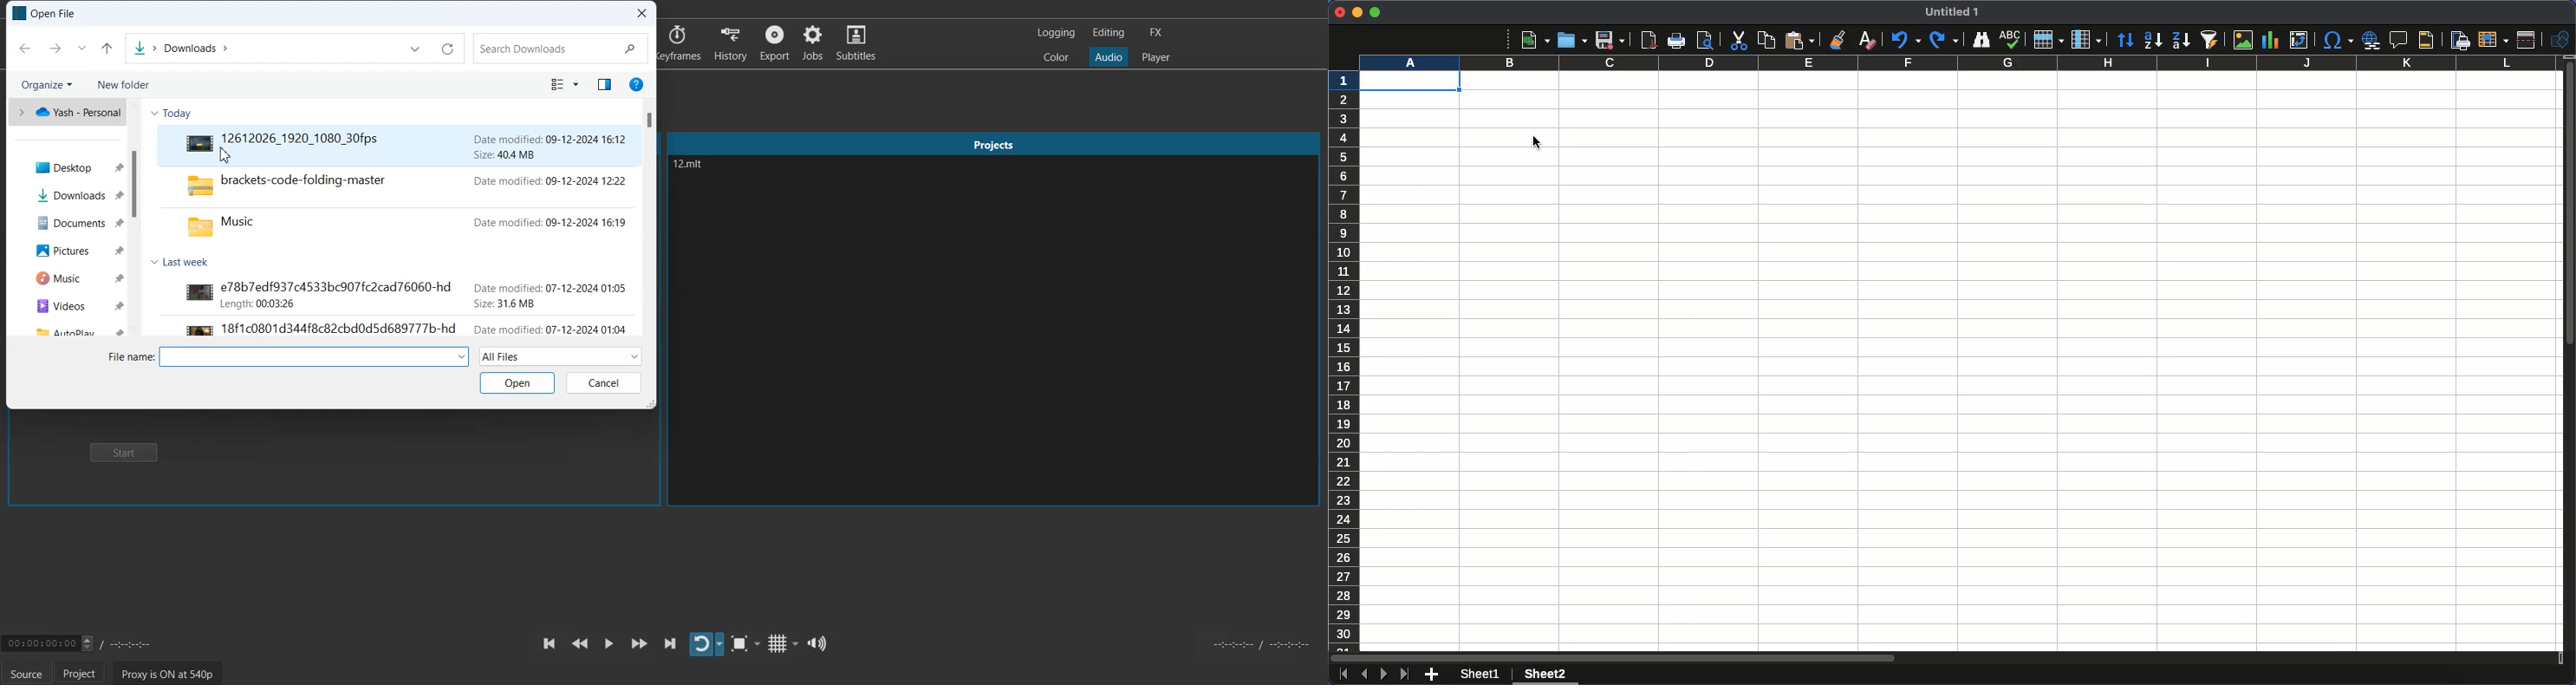 Image resolution: width=2576 pixels, height=700 pixels. Describe the element at coordinates (400, 205) in the screenshot. I see `Files` at that location.